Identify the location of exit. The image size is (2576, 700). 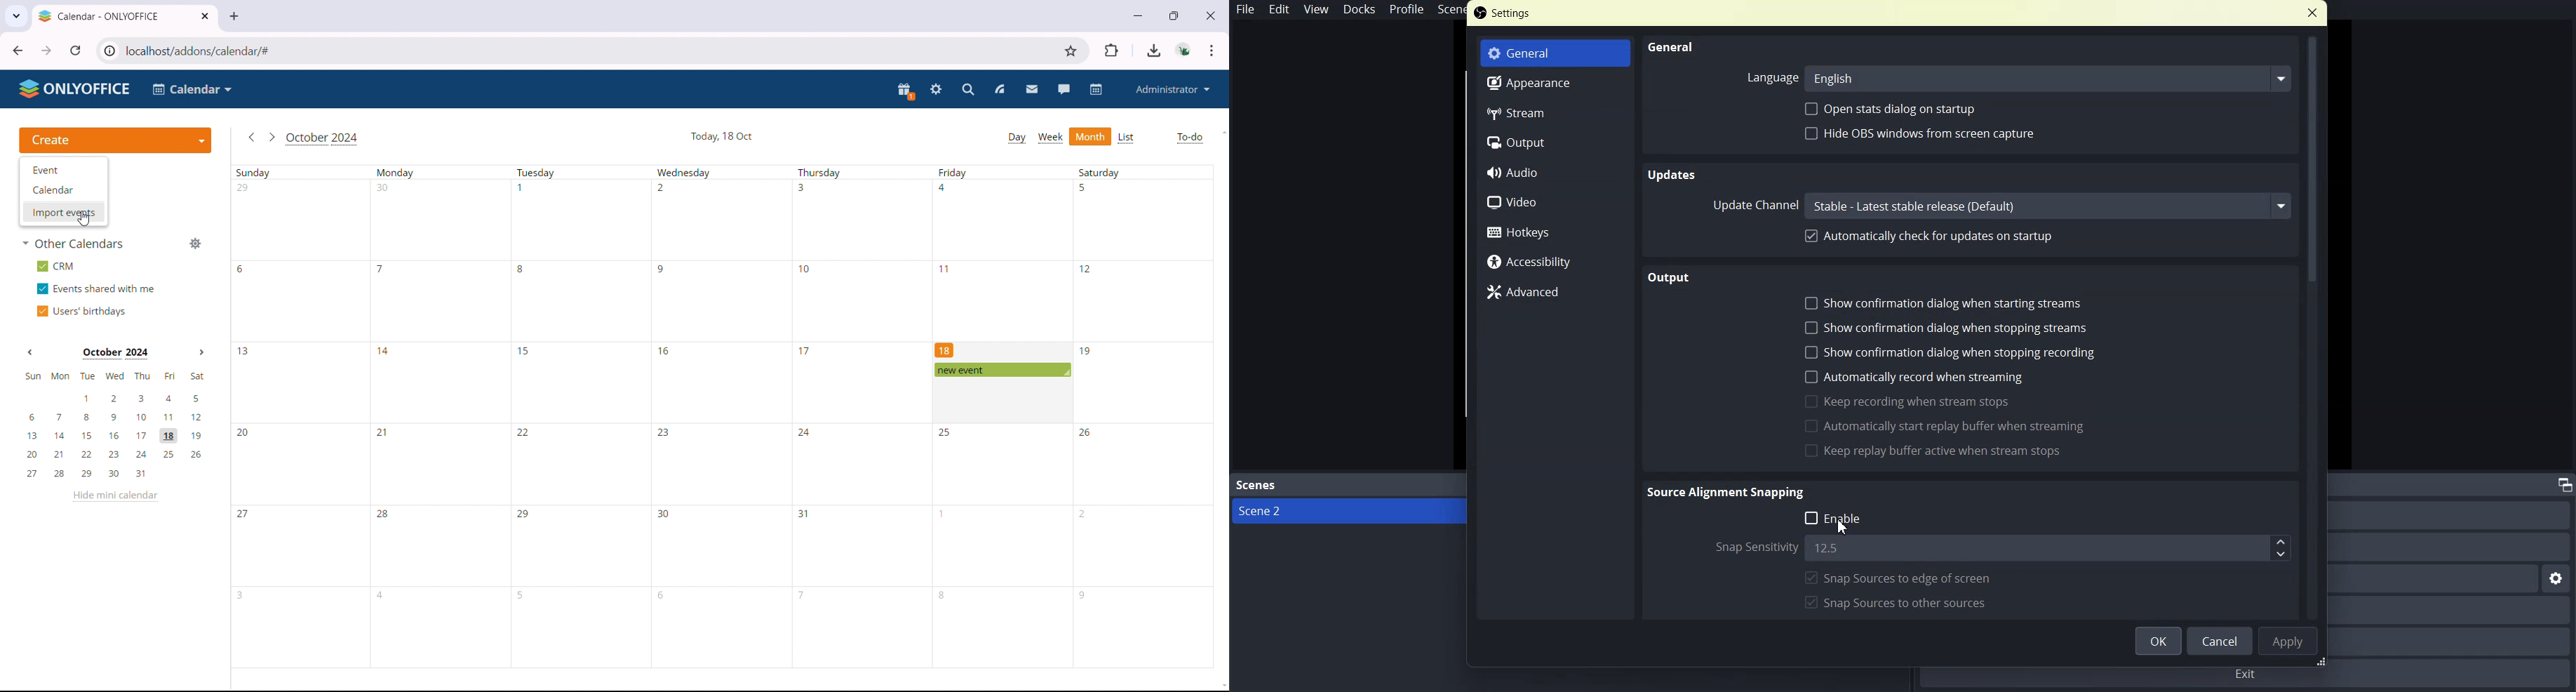
(2258, 674).